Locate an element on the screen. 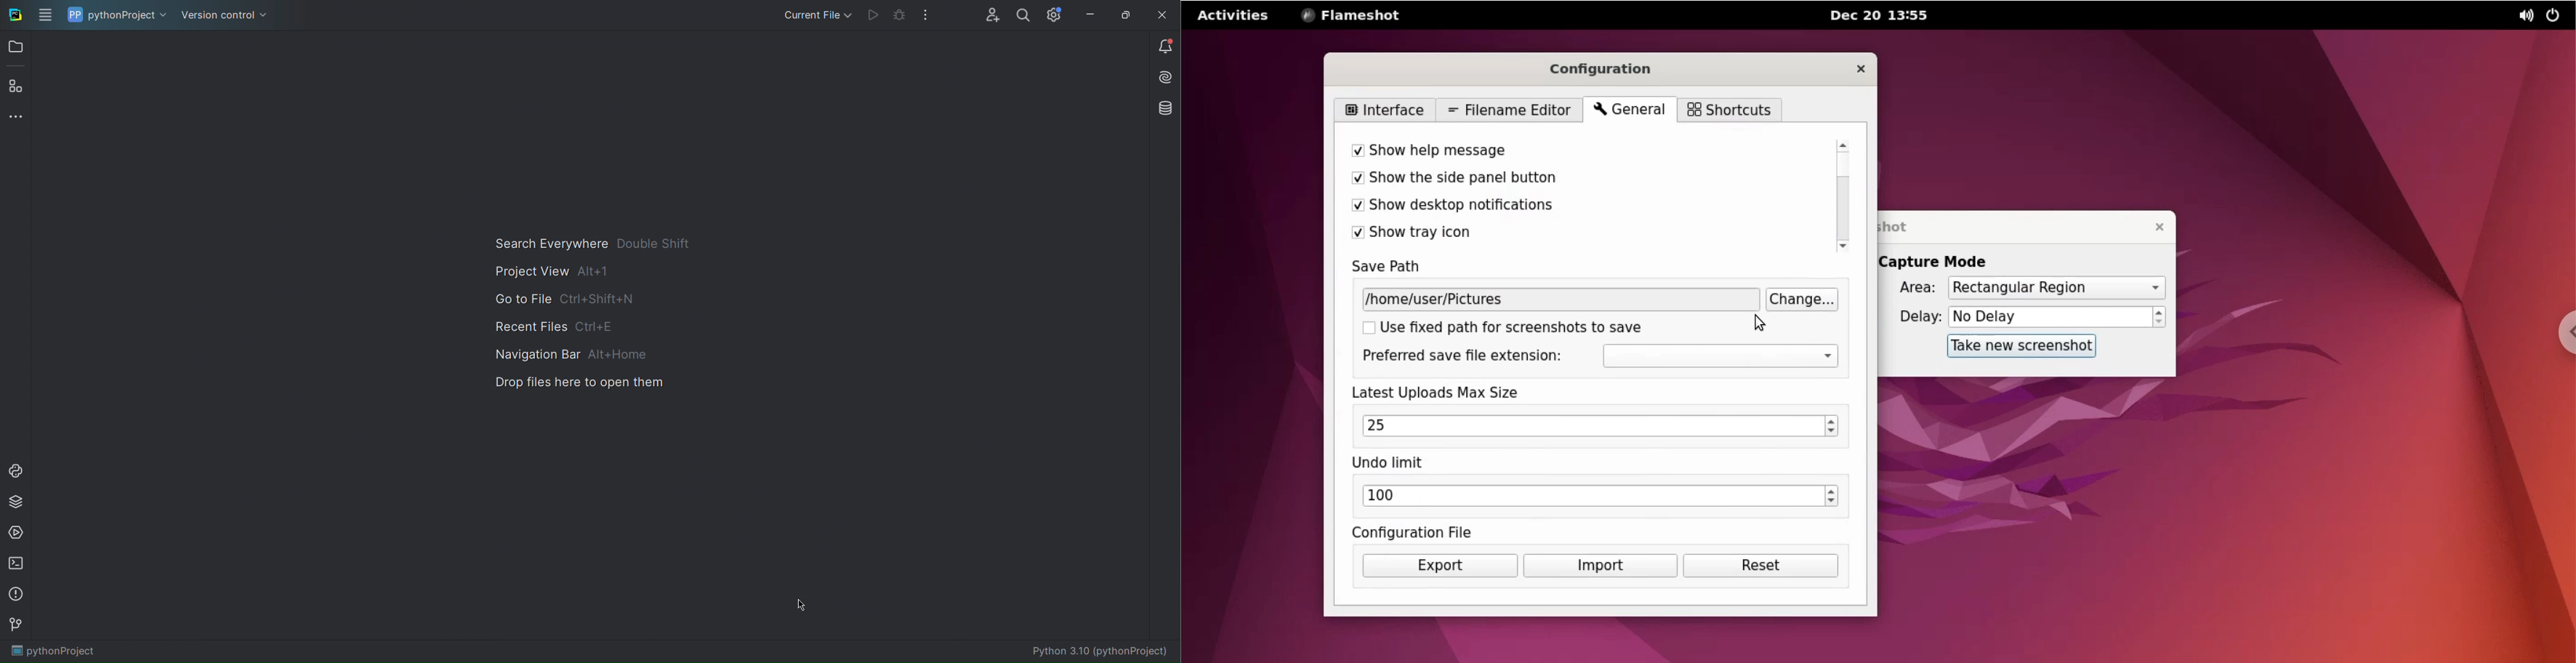 Image resolution: width=2576 pixels, height=672 pixels. Dec 20 13:54 is located at coordinates (1888, 17).